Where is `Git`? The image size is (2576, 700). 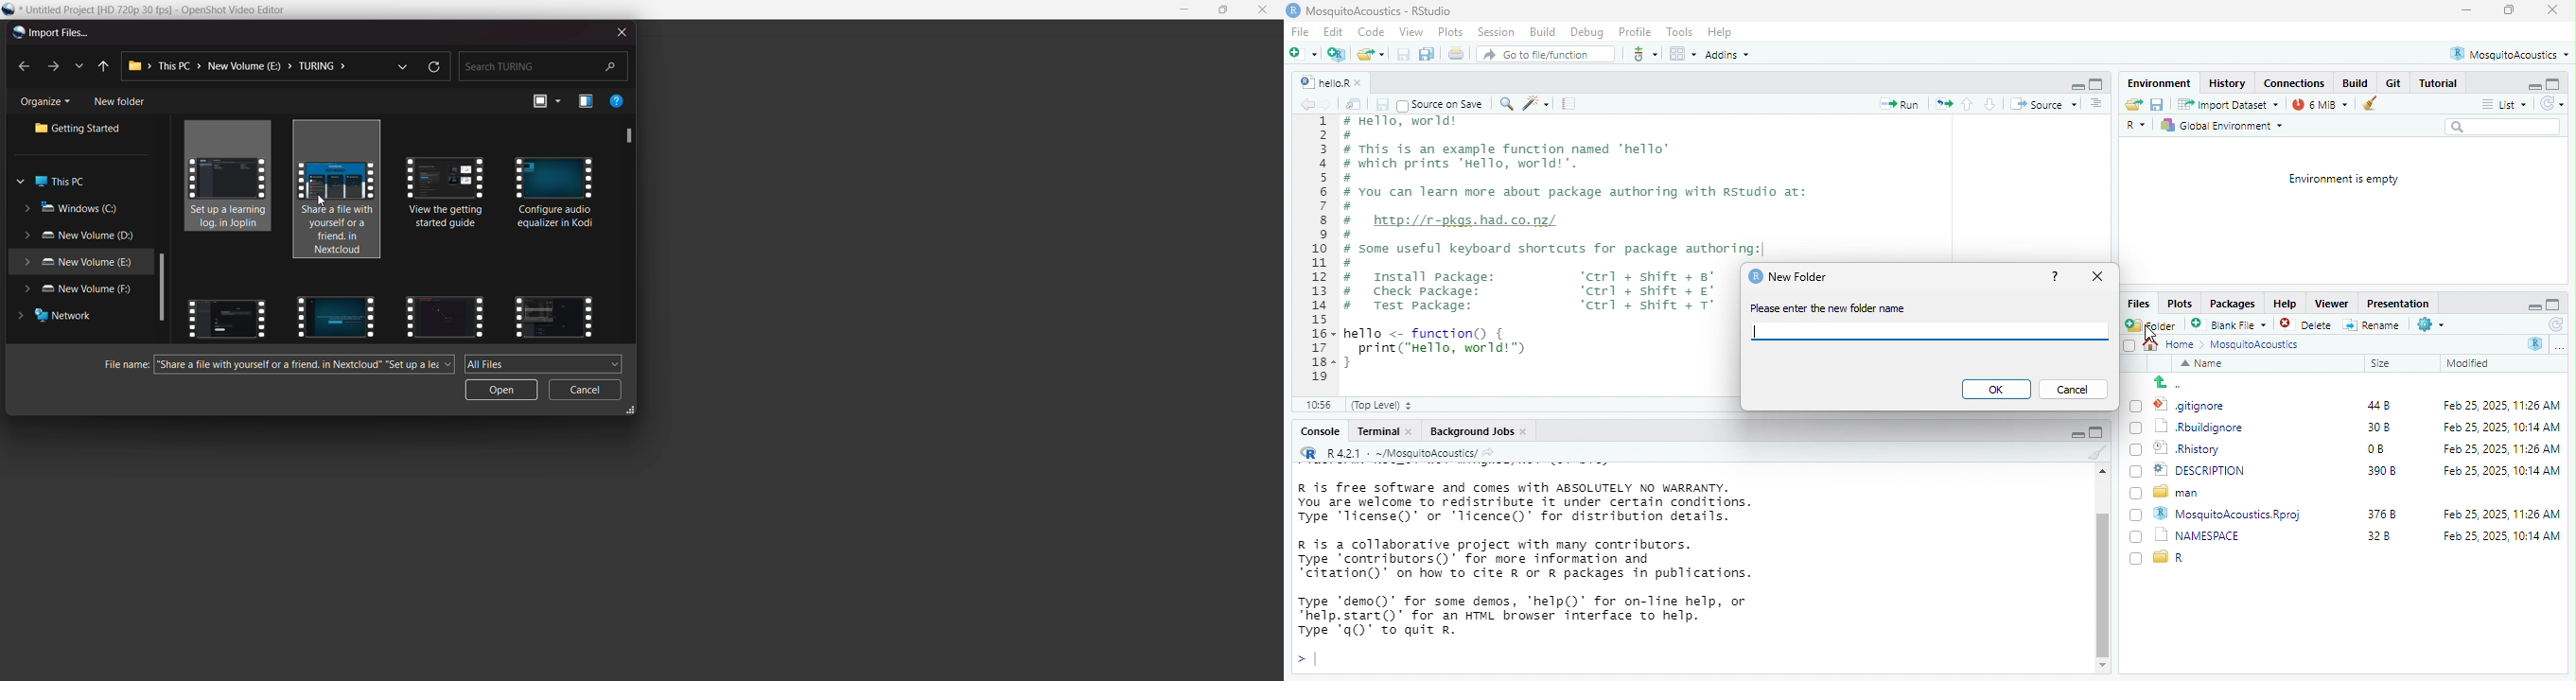
Git is located at coordinates (2392, 83).